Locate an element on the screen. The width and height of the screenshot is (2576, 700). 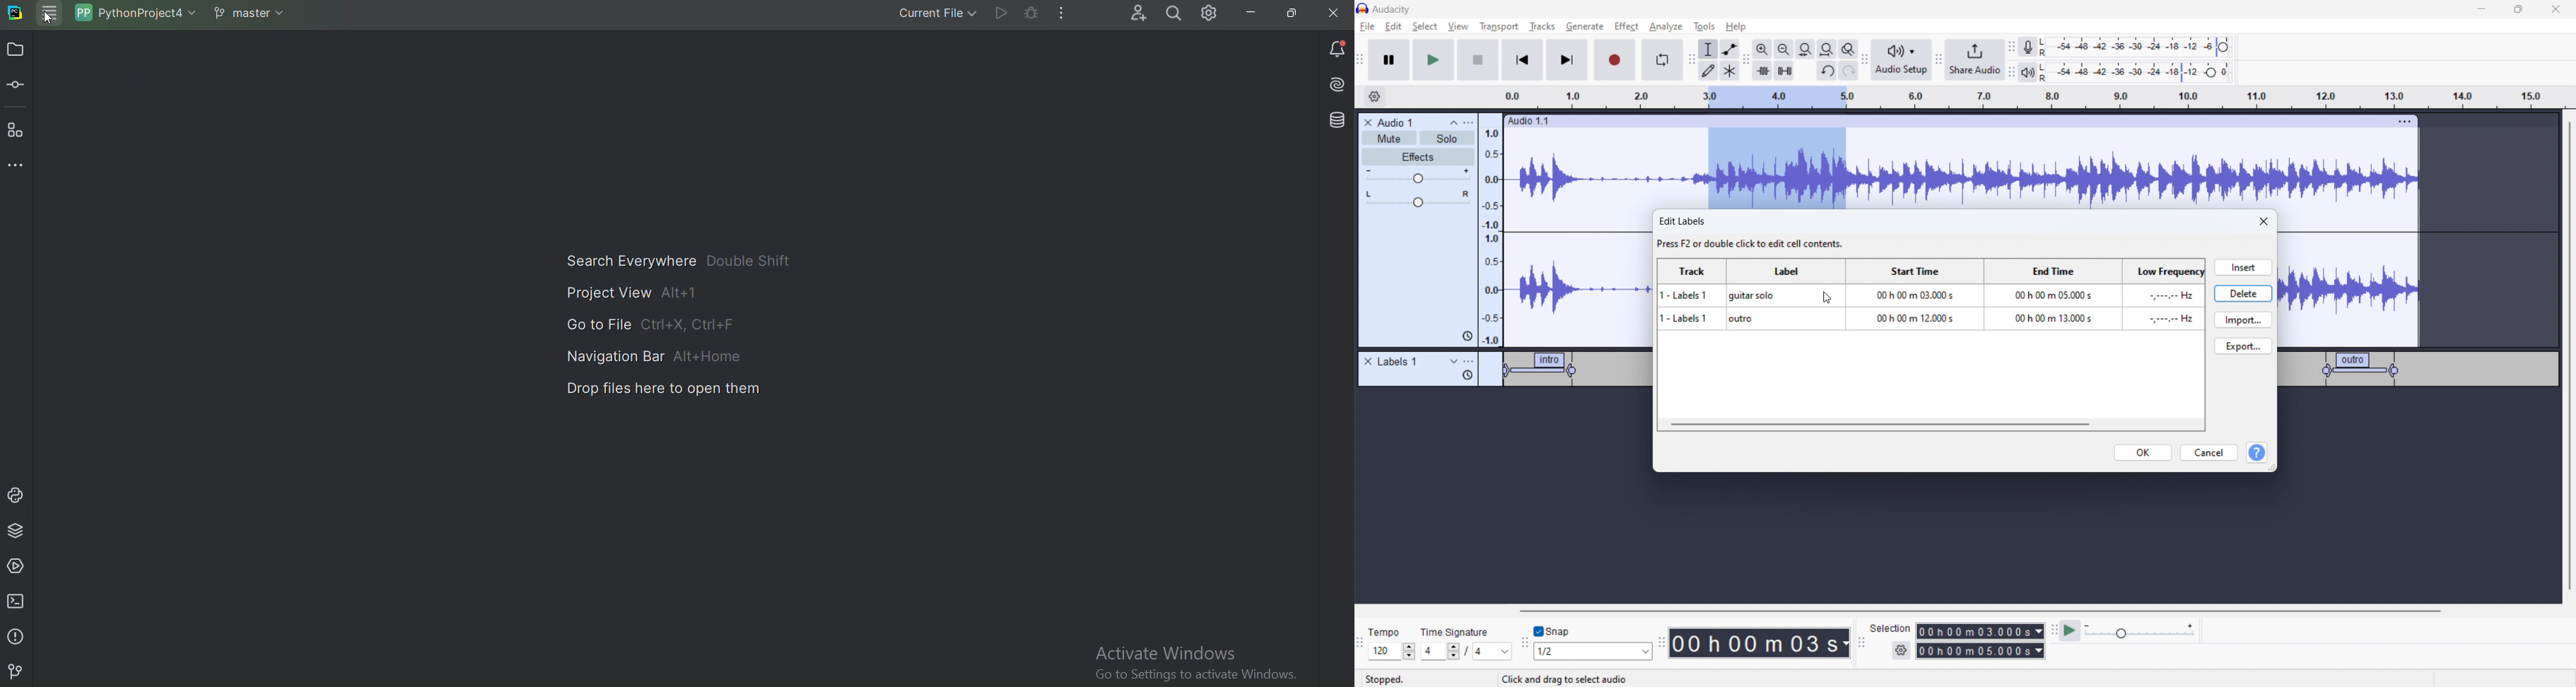
Code with me is located at coordinates (1130, 12).